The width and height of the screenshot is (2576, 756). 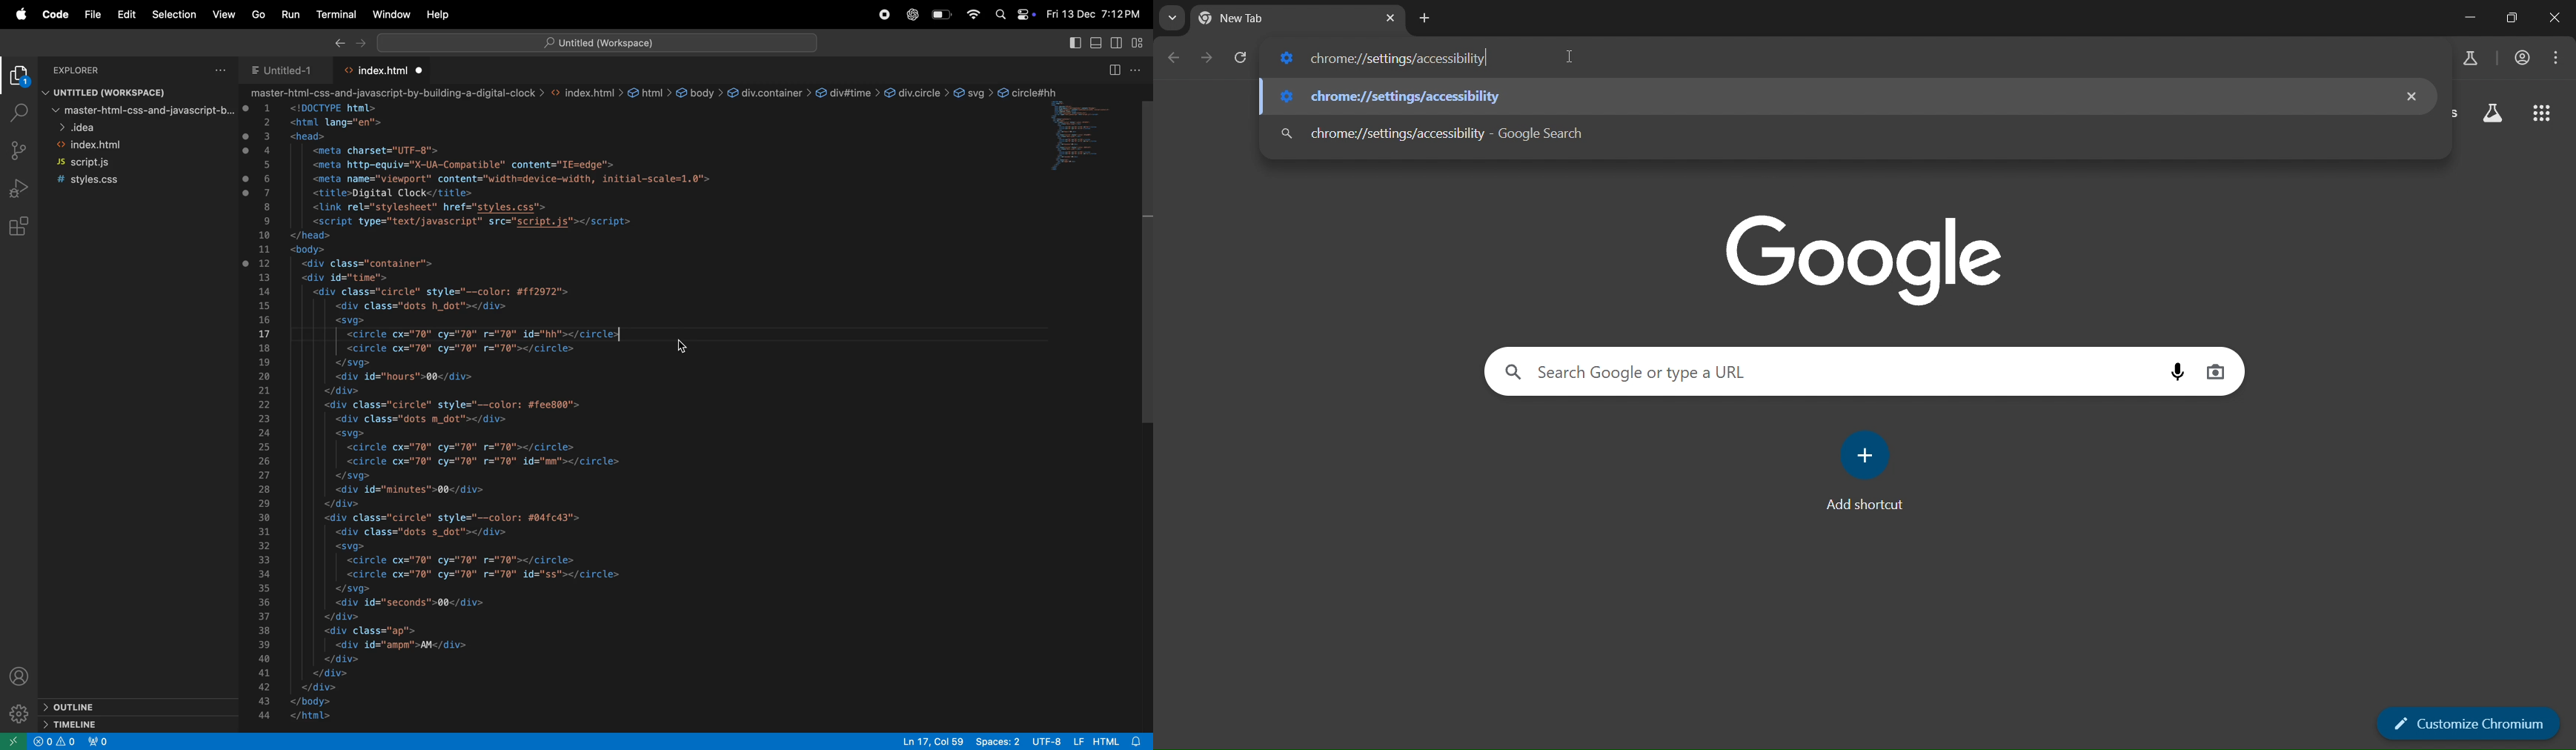 I want to click on view, so click(x=226, y=14).